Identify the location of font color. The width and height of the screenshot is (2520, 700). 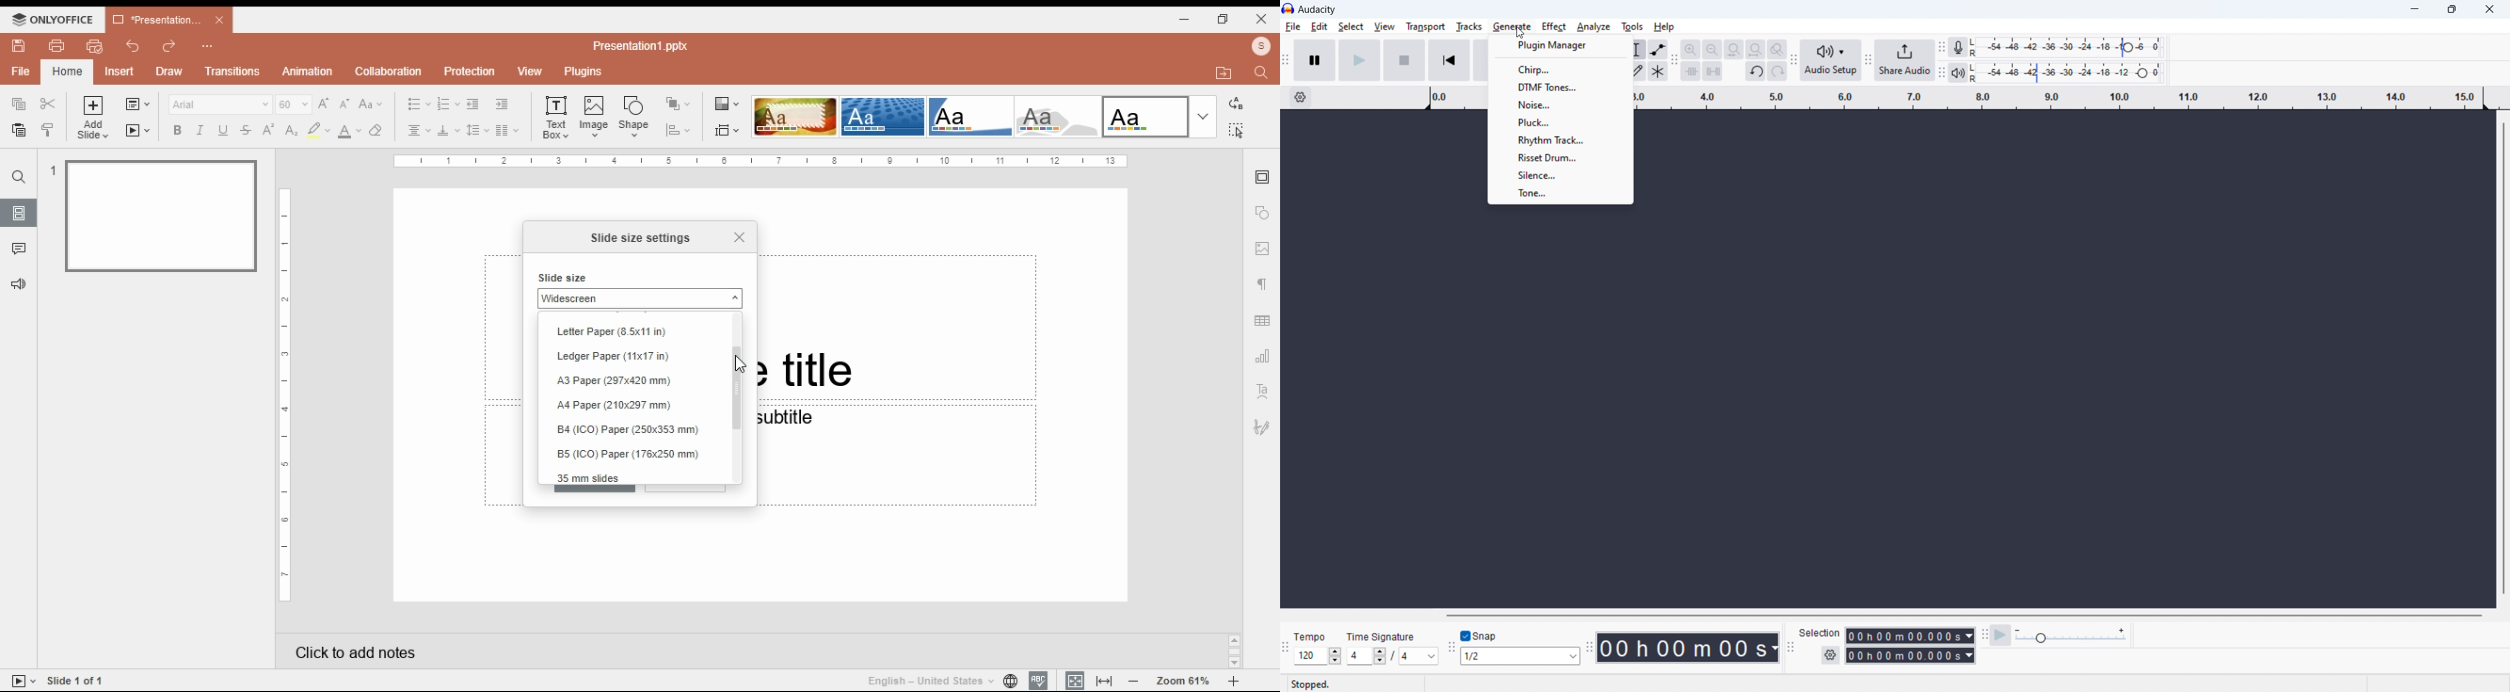
(351, 131).